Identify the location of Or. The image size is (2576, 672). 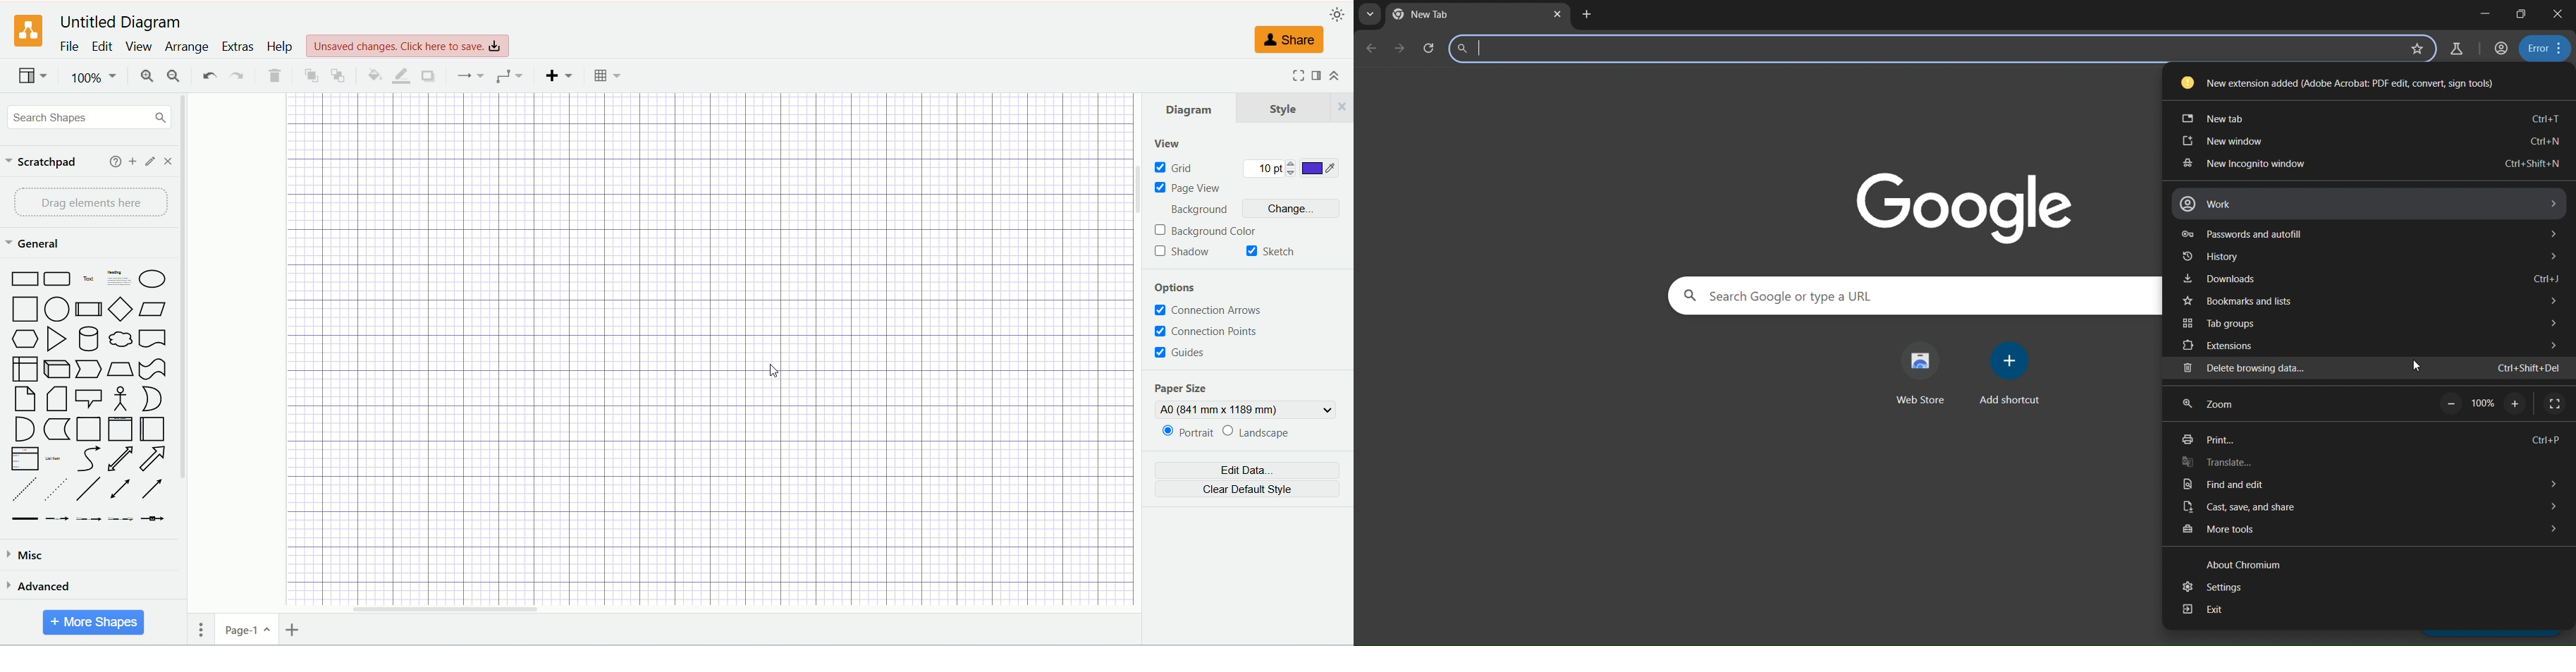
(155, 398).